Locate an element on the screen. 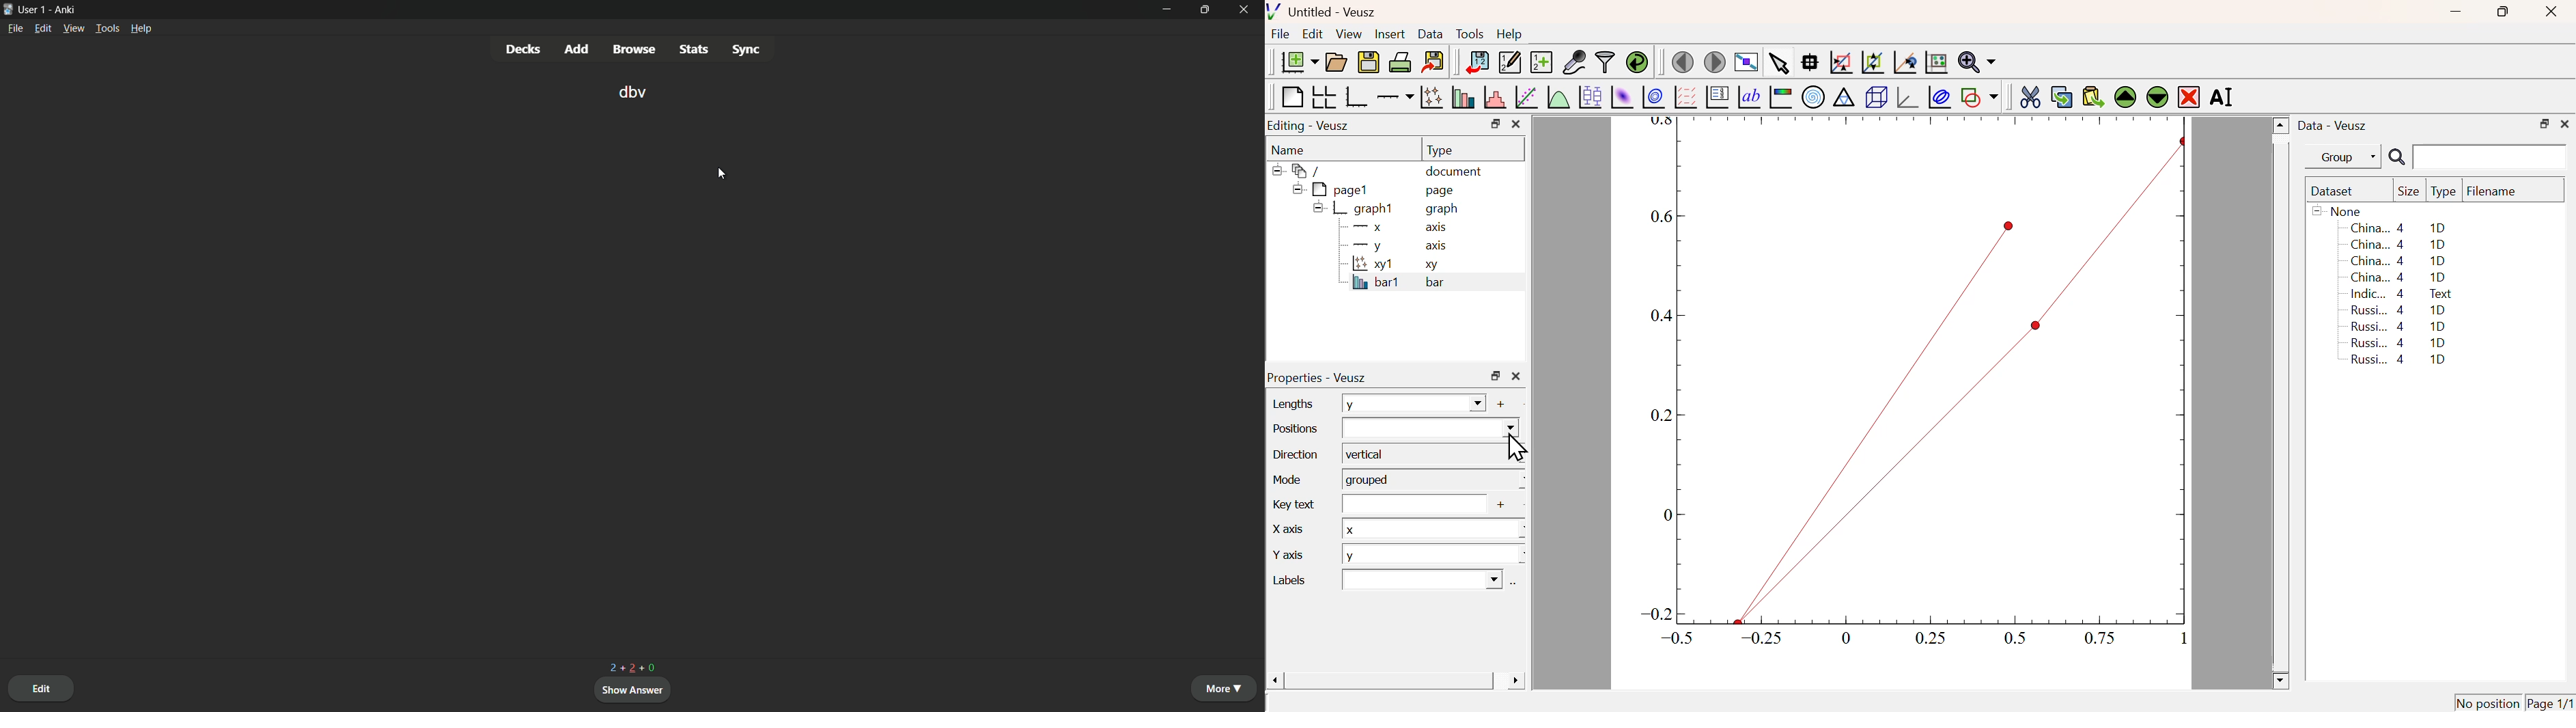 The height and width of the screenshot is (728, 2576). Rename is located at coordinates (2224, 96).